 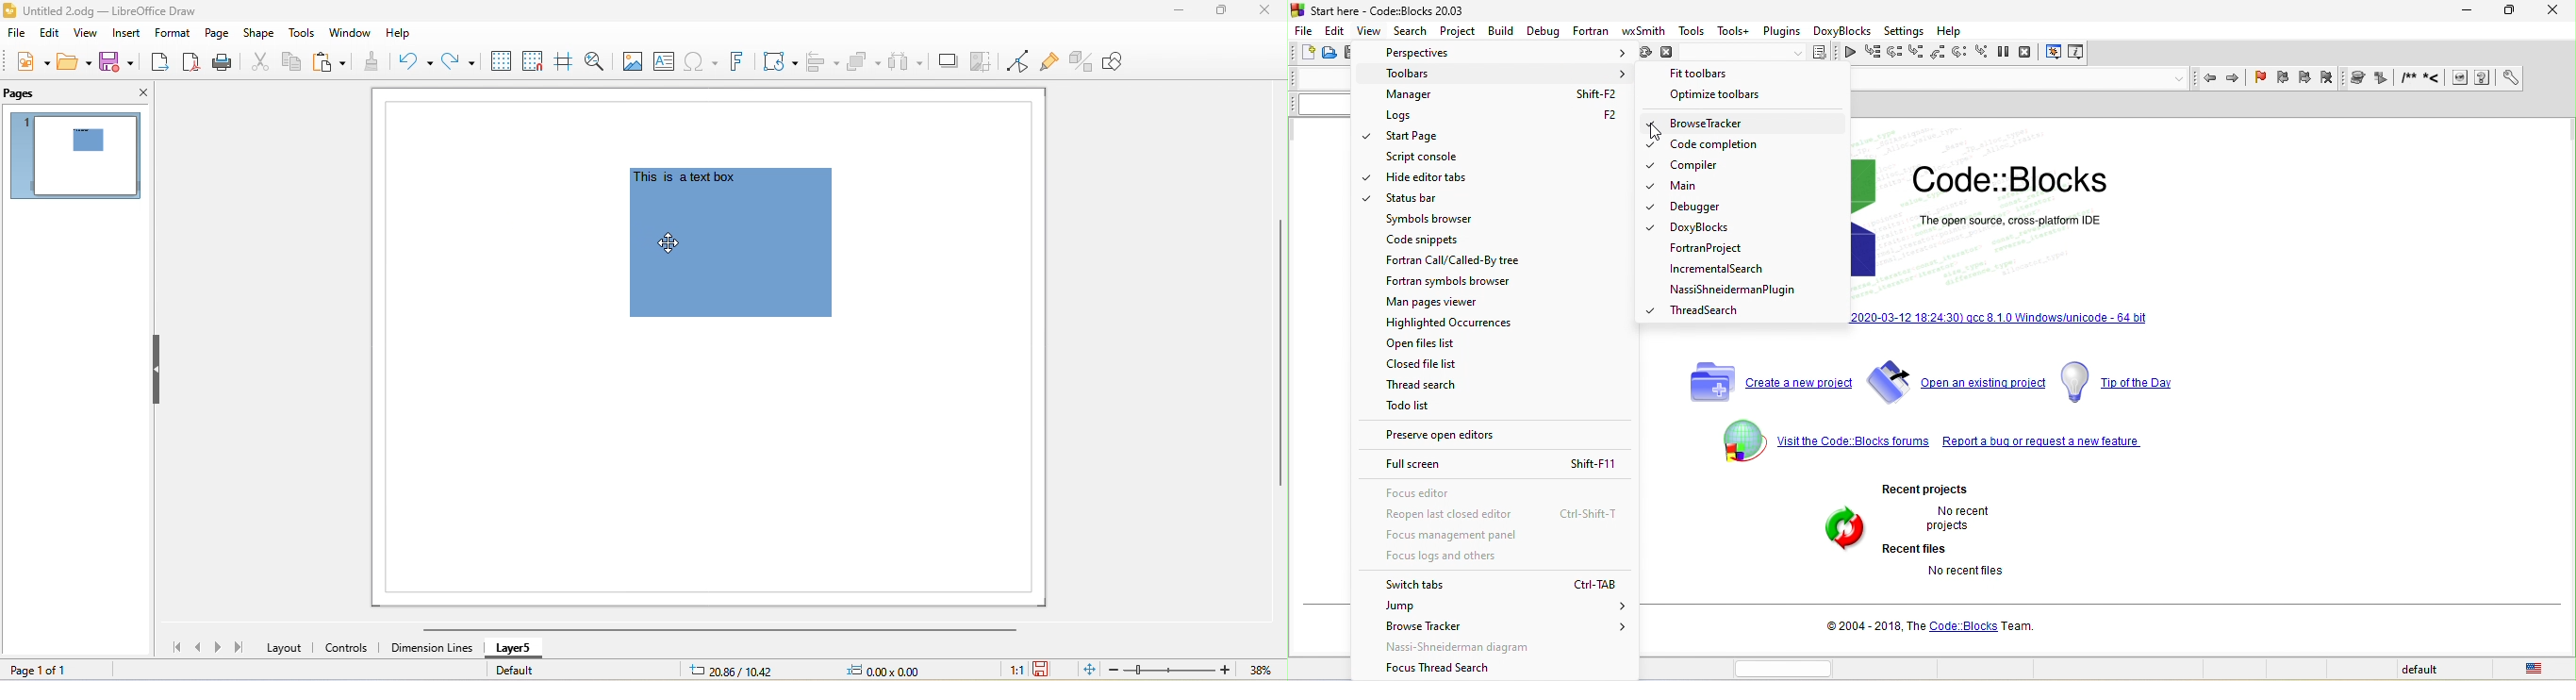 I want to click on minimize, so click(x=2463, y=10).